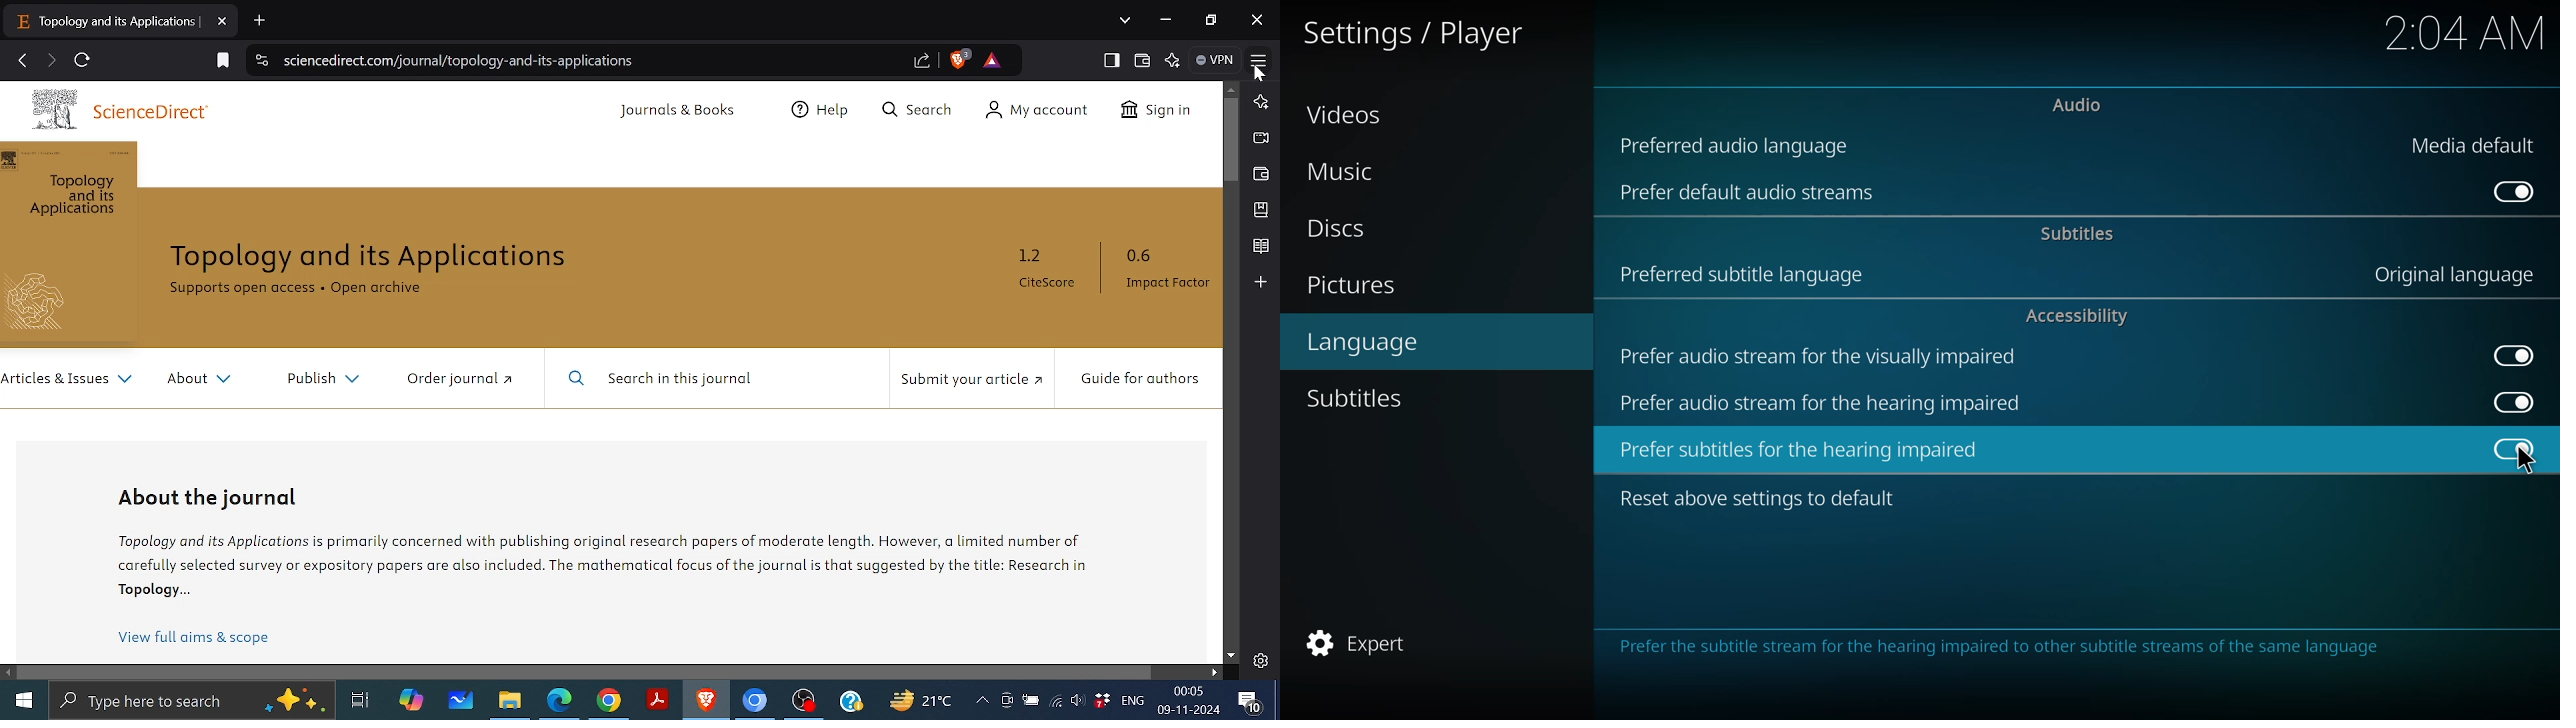 The image size is (2576, 728). What do you see at coordinates (1261, 77) in the screenshot?
I see `cursor` at bounding box center [1261, 77].